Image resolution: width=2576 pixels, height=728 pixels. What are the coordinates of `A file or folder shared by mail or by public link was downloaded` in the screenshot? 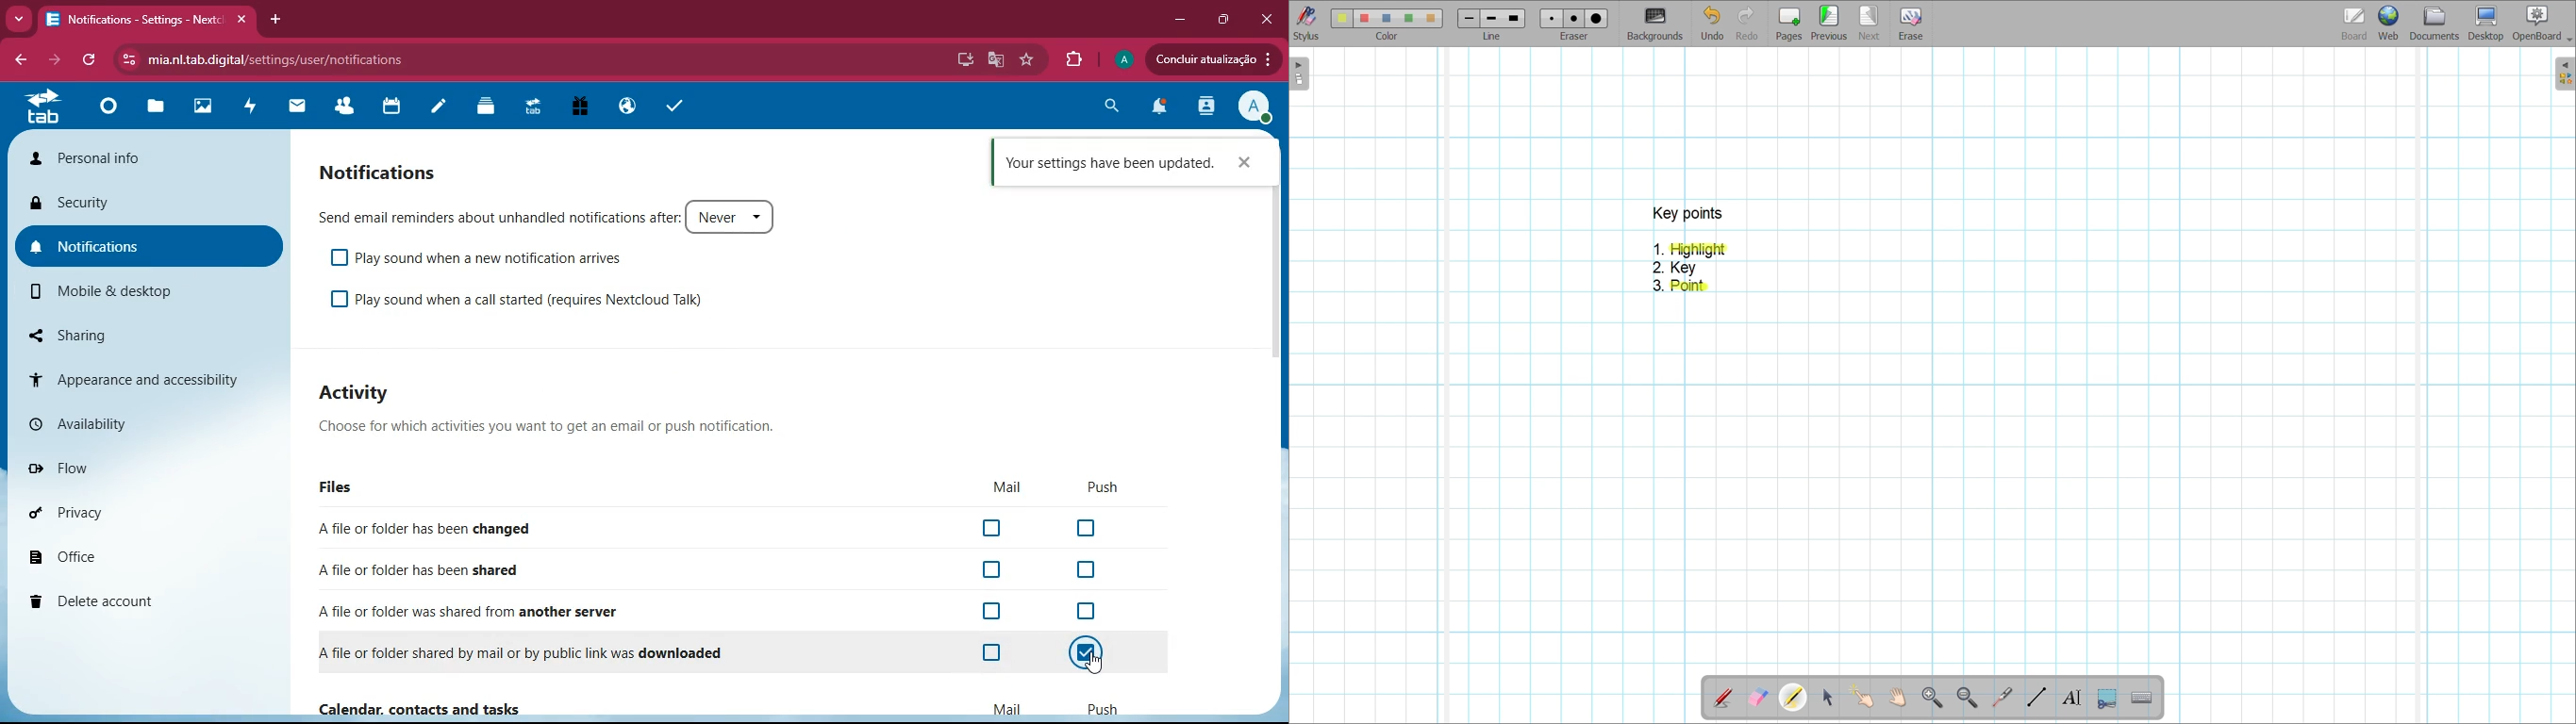 It's located at (527, 652).